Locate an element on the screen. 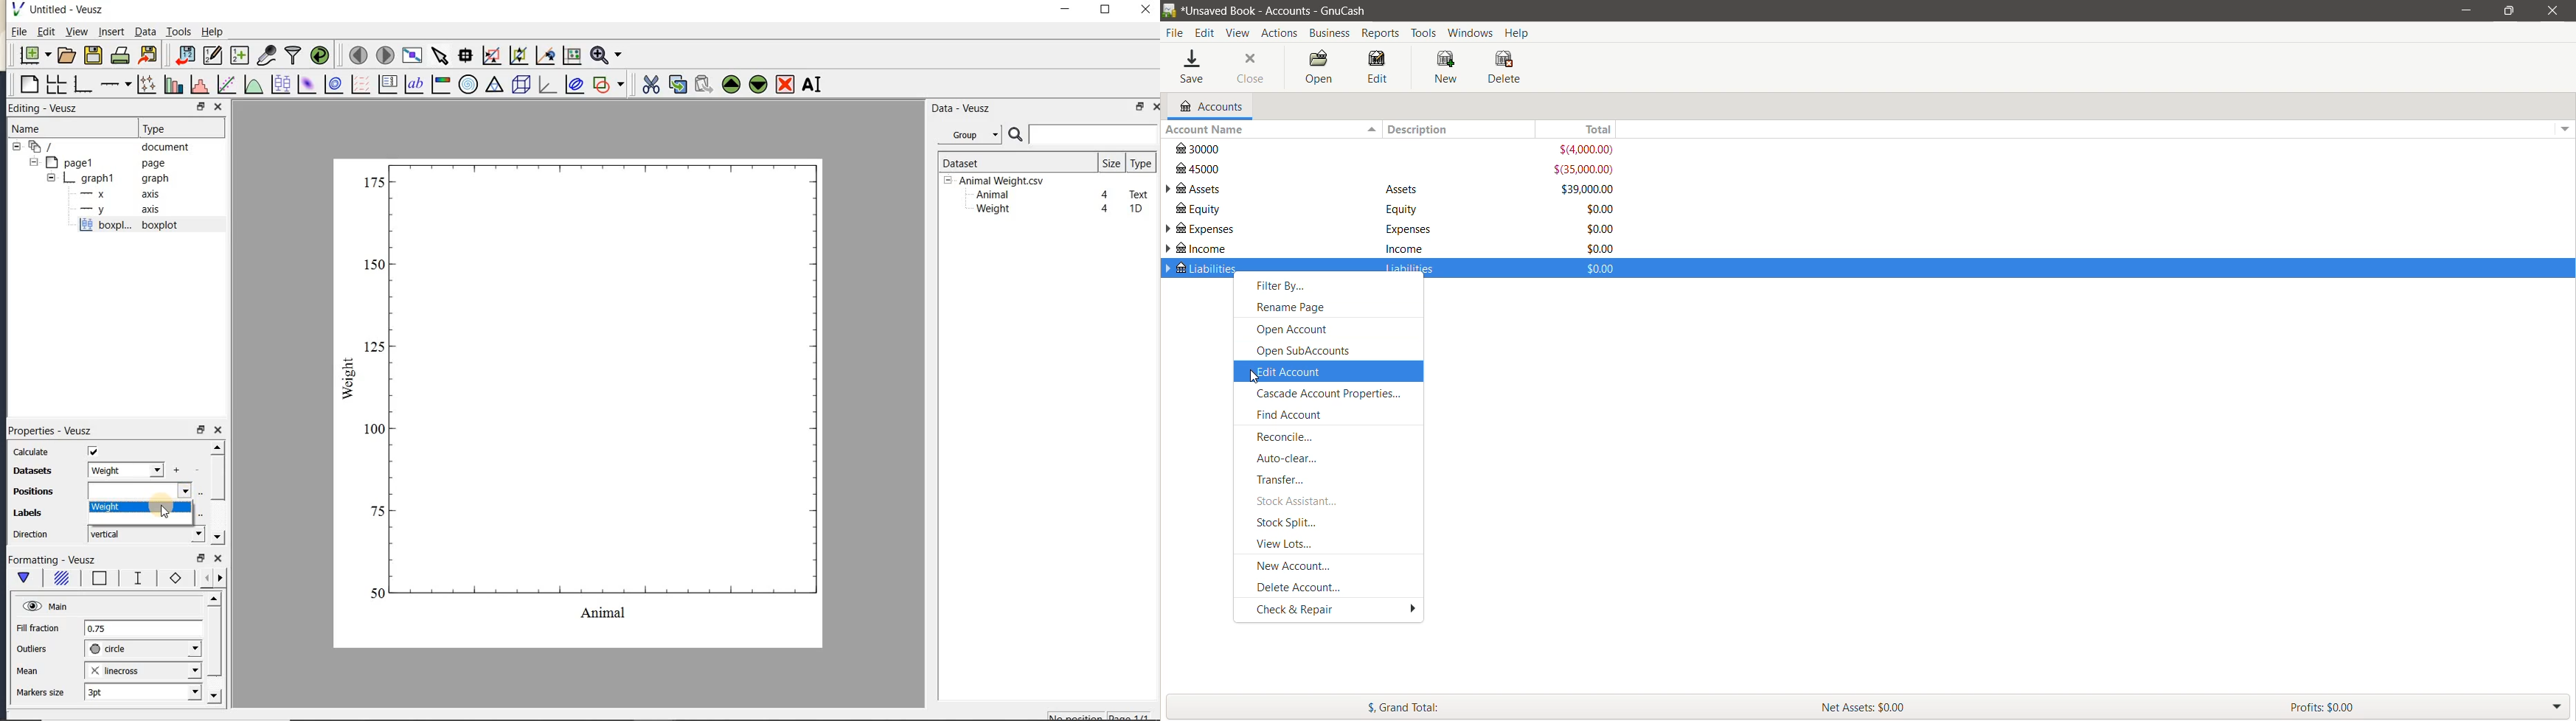  Name is located at coordinates (41, 128).